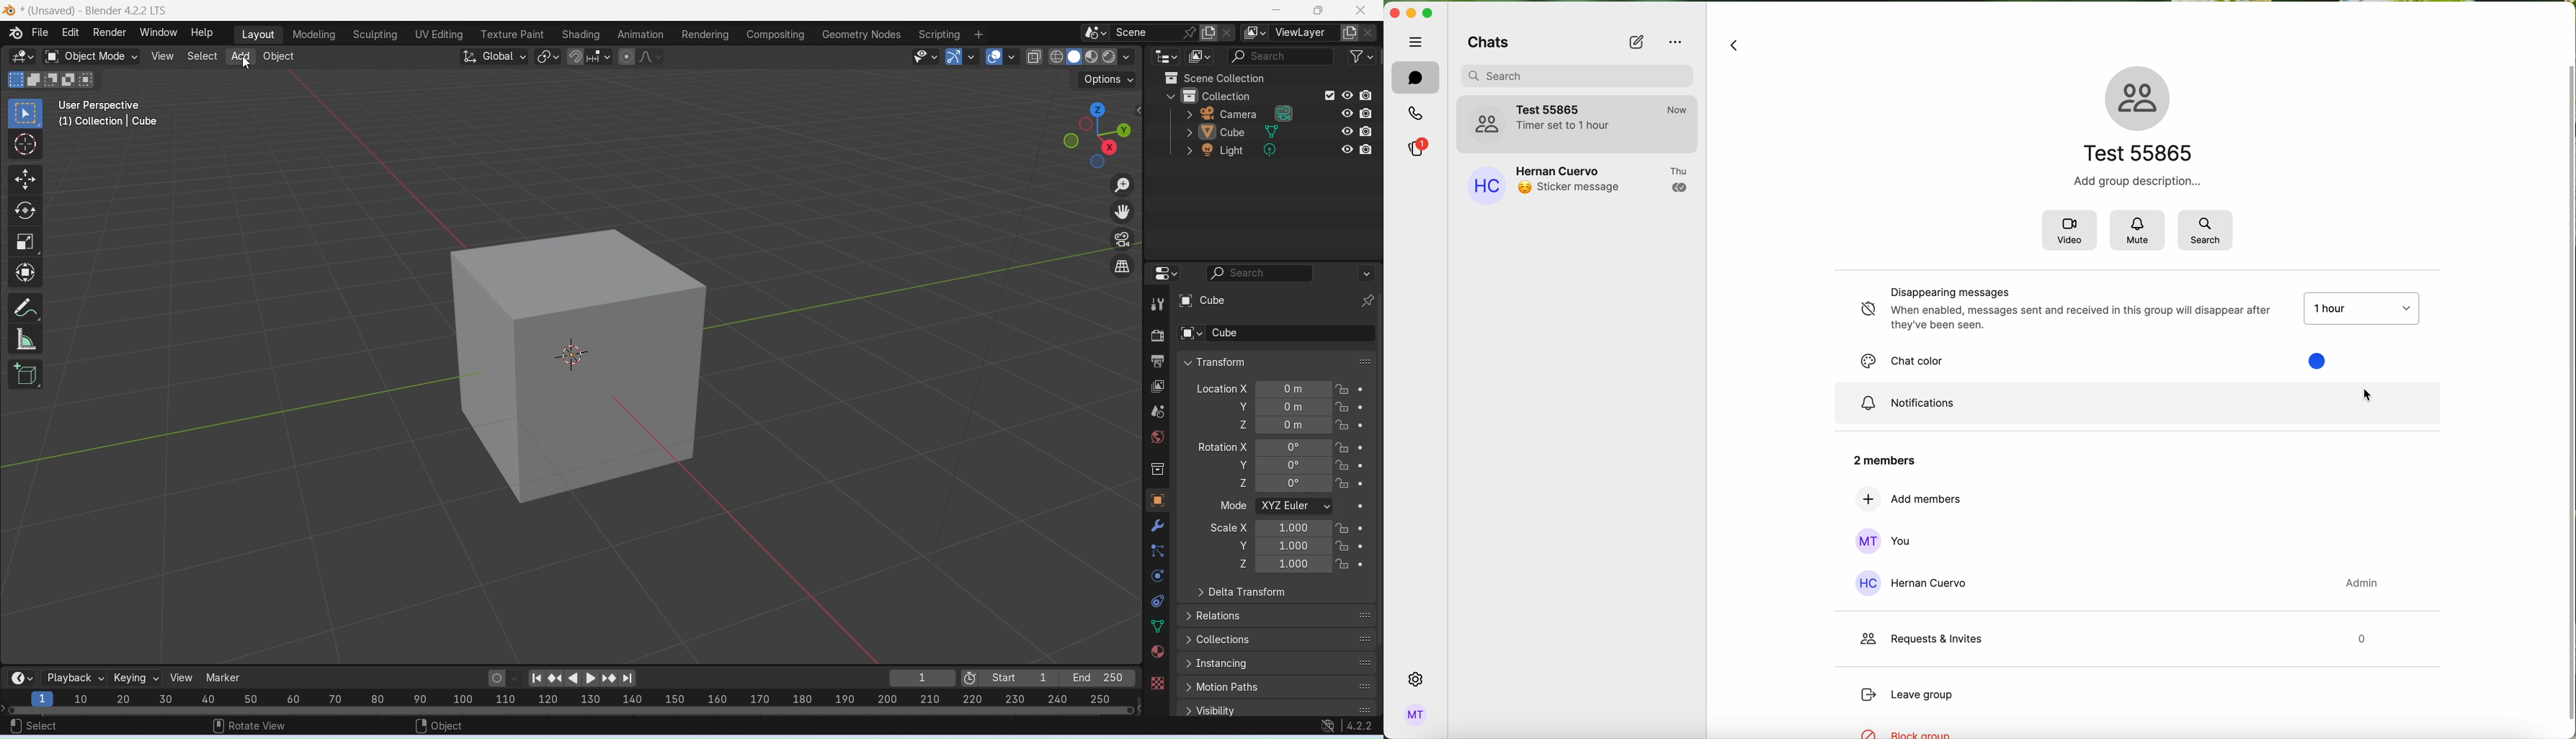 The width and height of the screenshot is (2576, 756). I want to click on stories, so click(1417, 147).